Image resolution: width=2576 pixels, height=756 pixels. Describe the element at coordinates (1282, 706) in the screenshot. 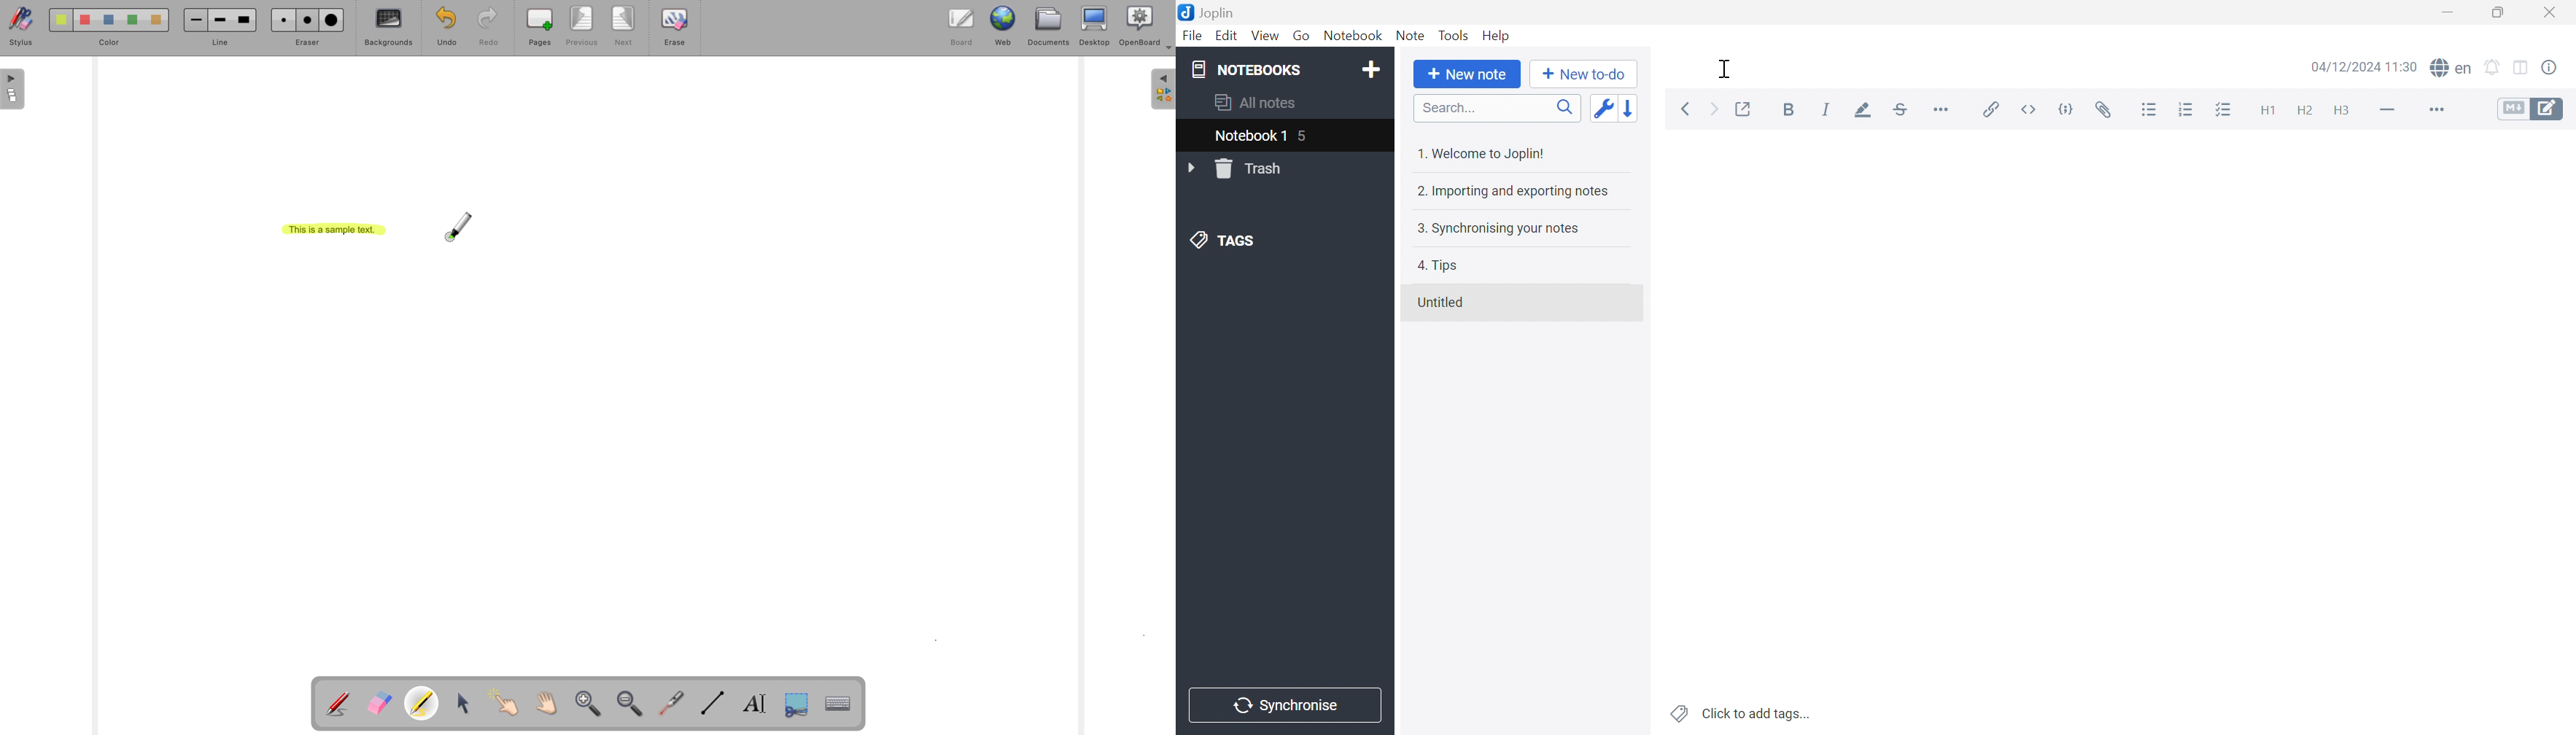

I see `Synchronise` at that location.